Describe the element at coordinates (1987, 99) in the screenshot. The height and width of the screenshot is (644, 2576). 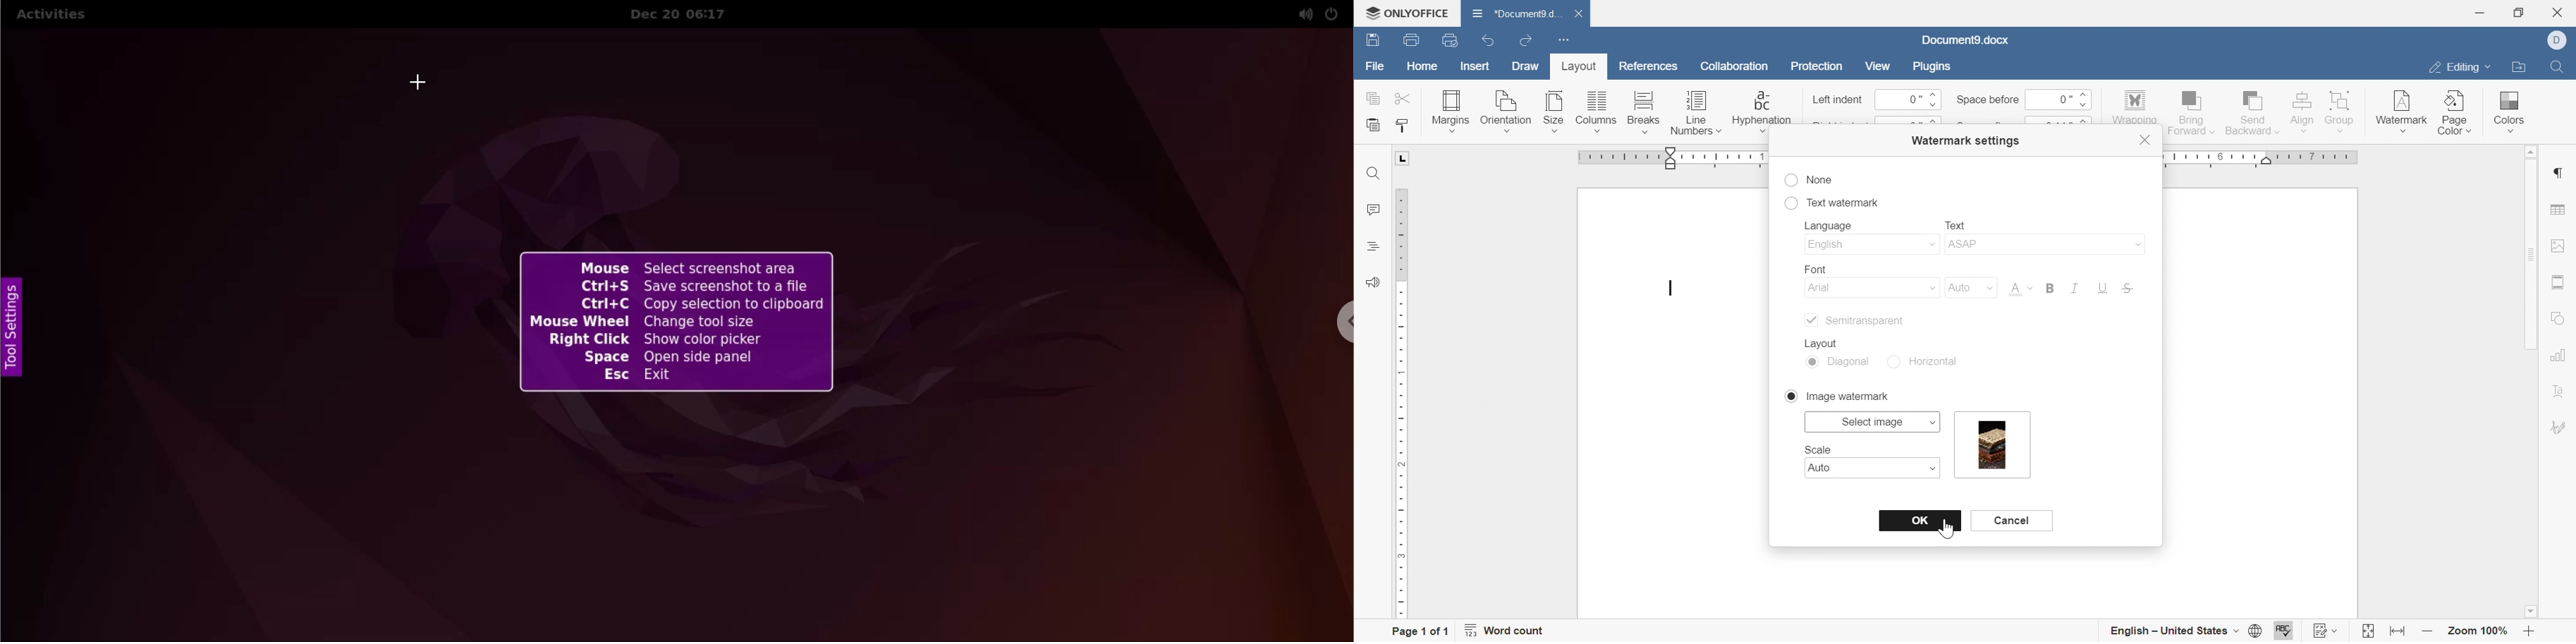
I see `space before` at that location.